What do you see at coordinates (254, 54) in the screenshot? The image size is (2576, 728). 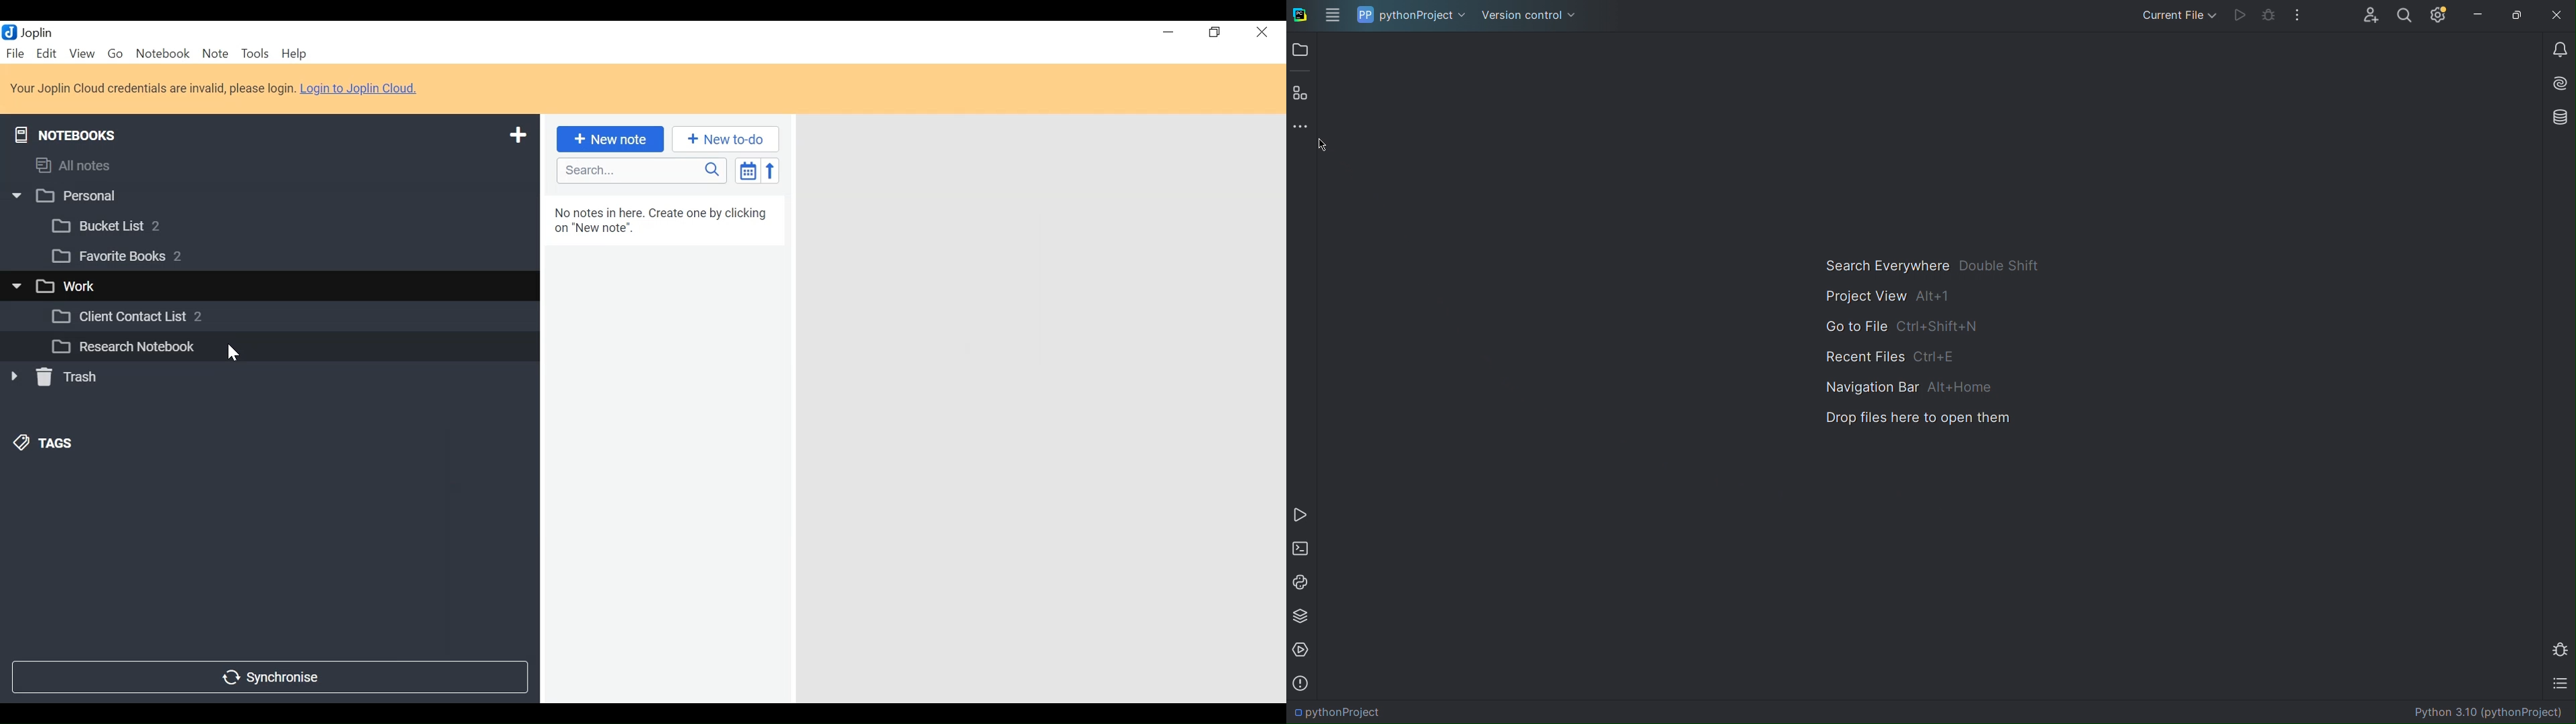 I see `Tools` at bounding box center [254, 54].